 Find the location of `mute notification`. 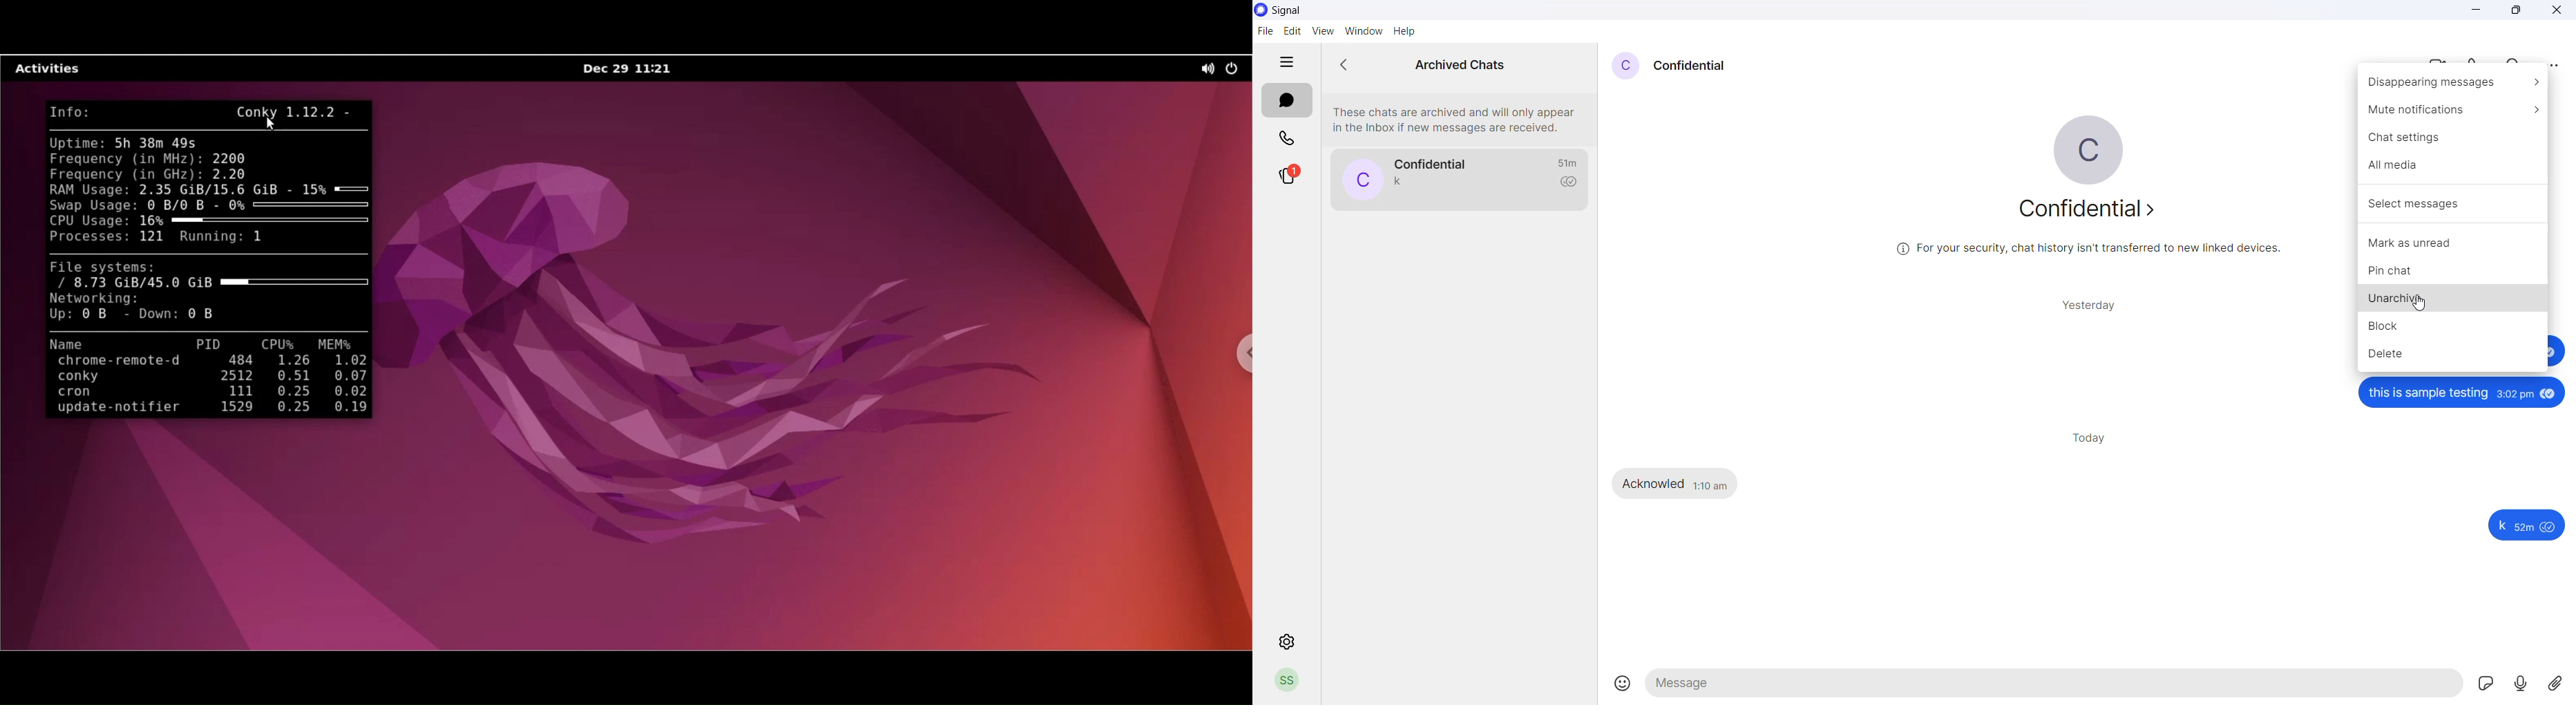

mute notification is located at coordinates (2454, 111).